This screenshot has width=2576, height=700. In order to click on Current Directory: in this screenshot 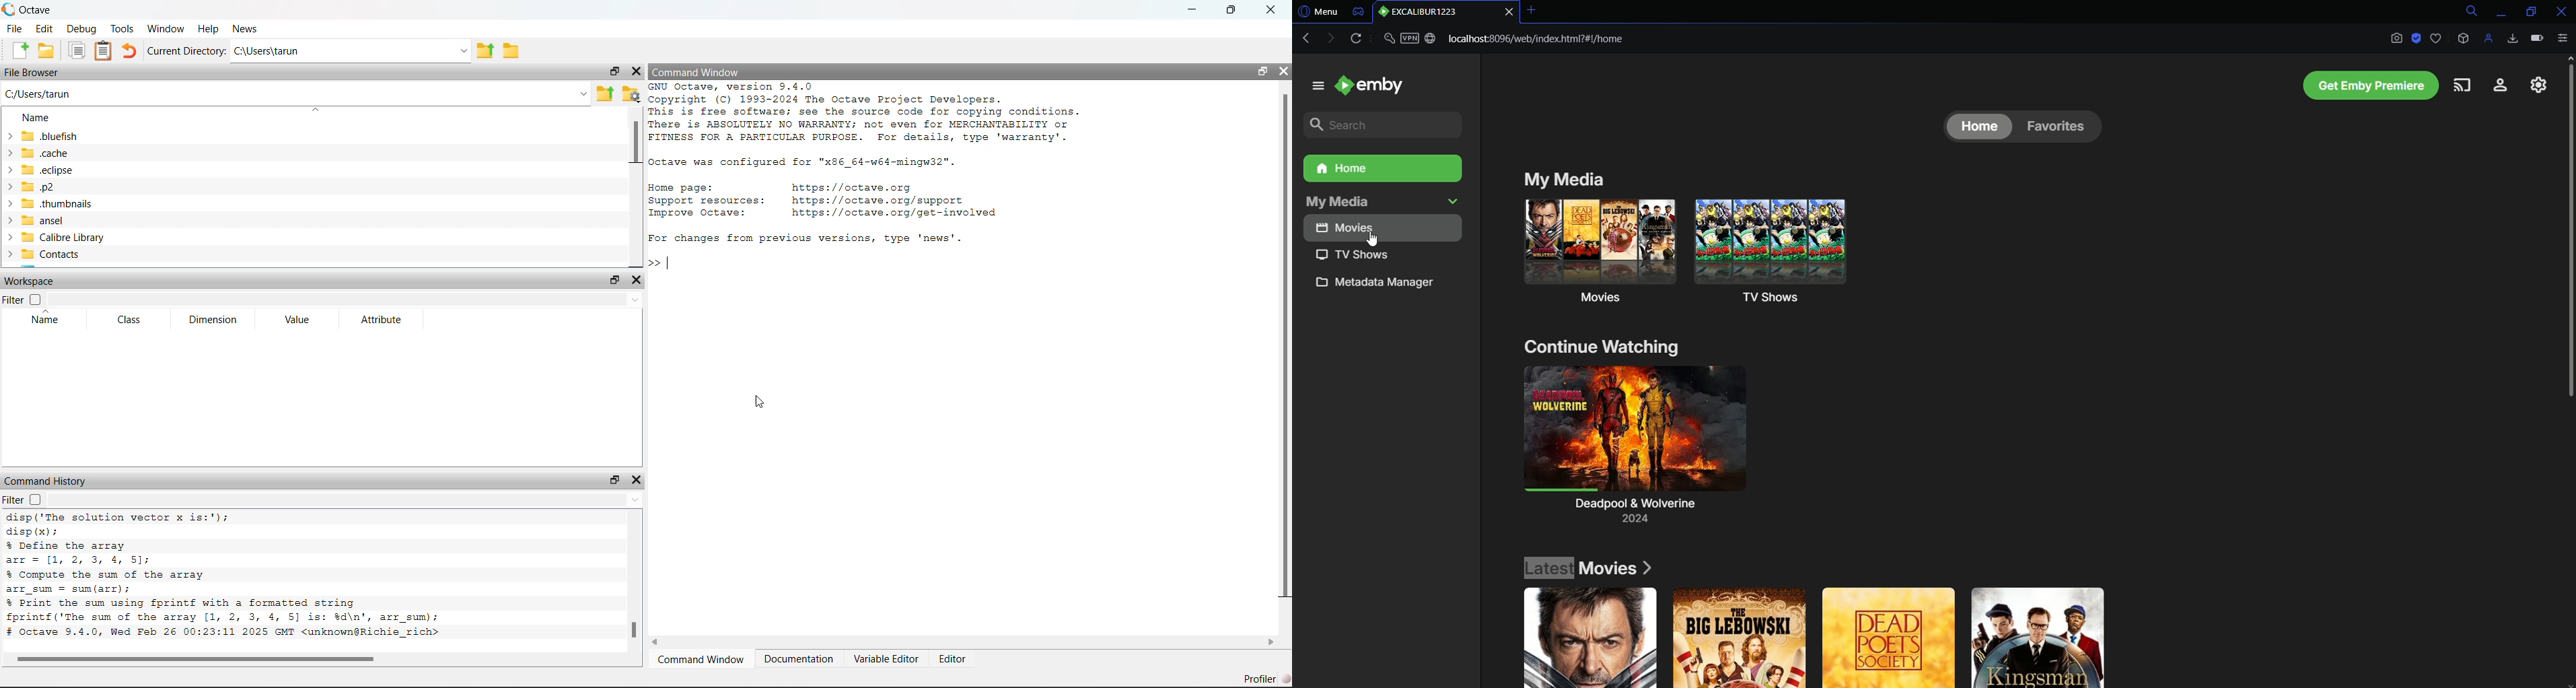, I will do `click(188, 52)`.